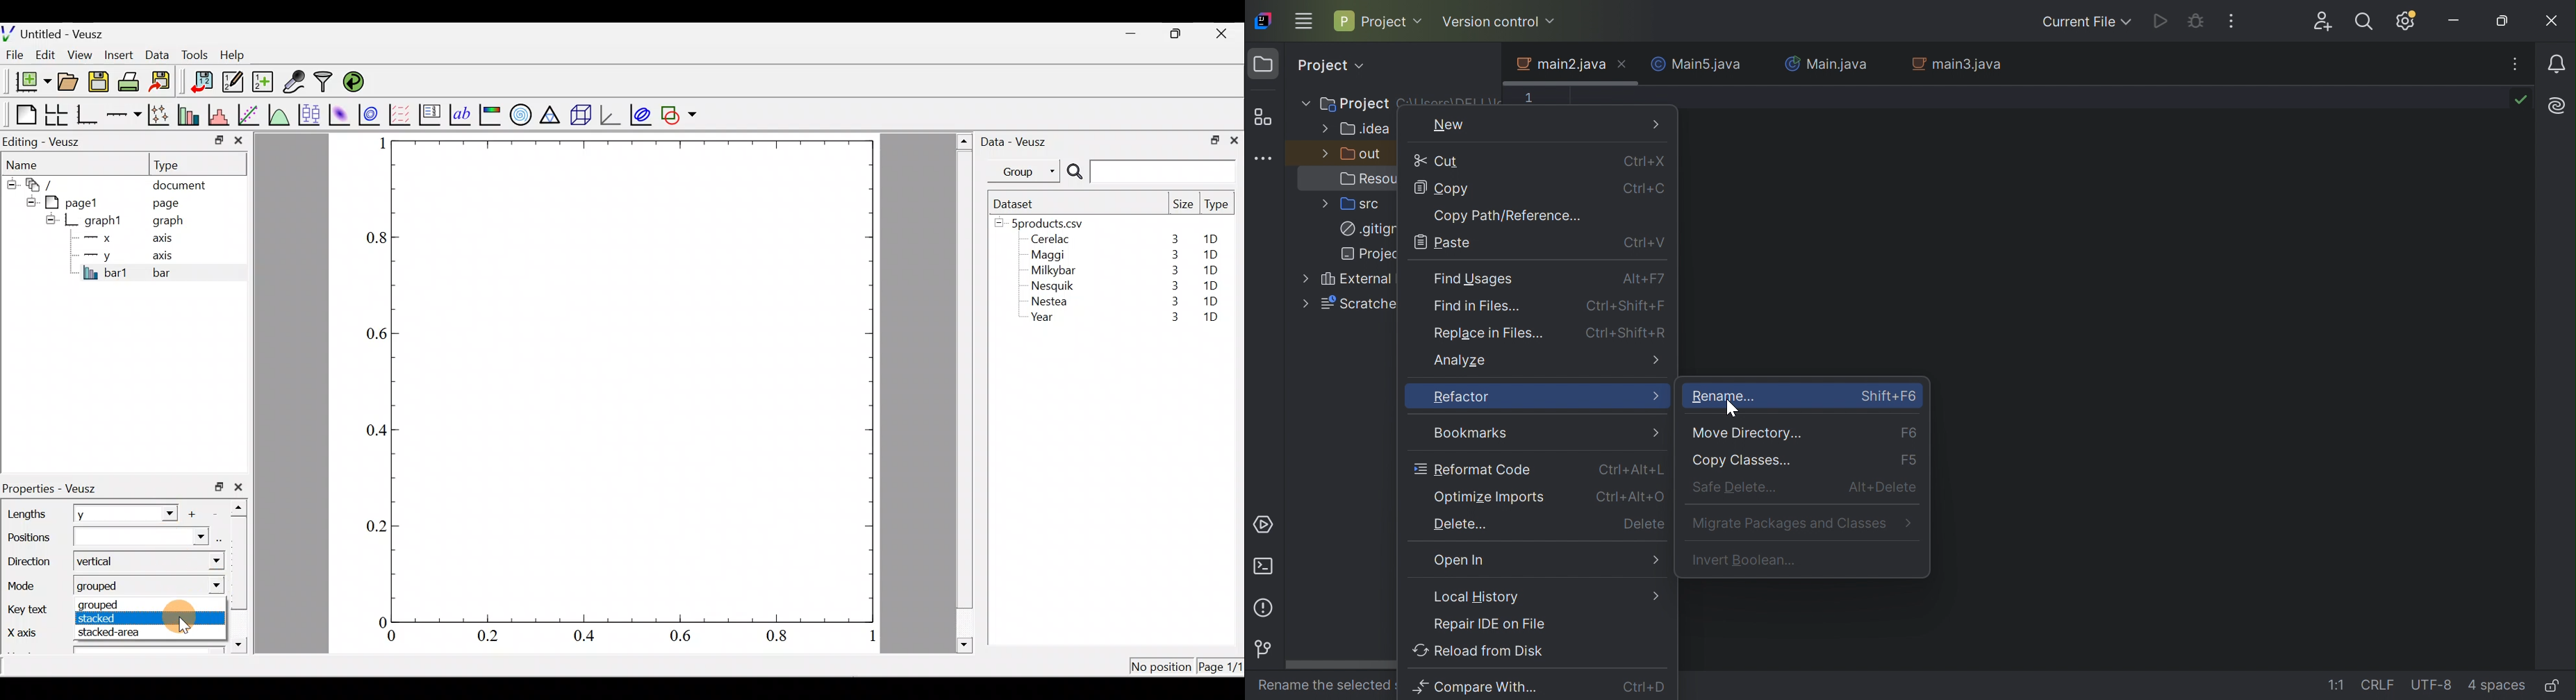 The image size is (2576, 700). What do you see at coordinates (580, 115) in the screenshot?
I see `3d scene` at bounding box center [580, 115].